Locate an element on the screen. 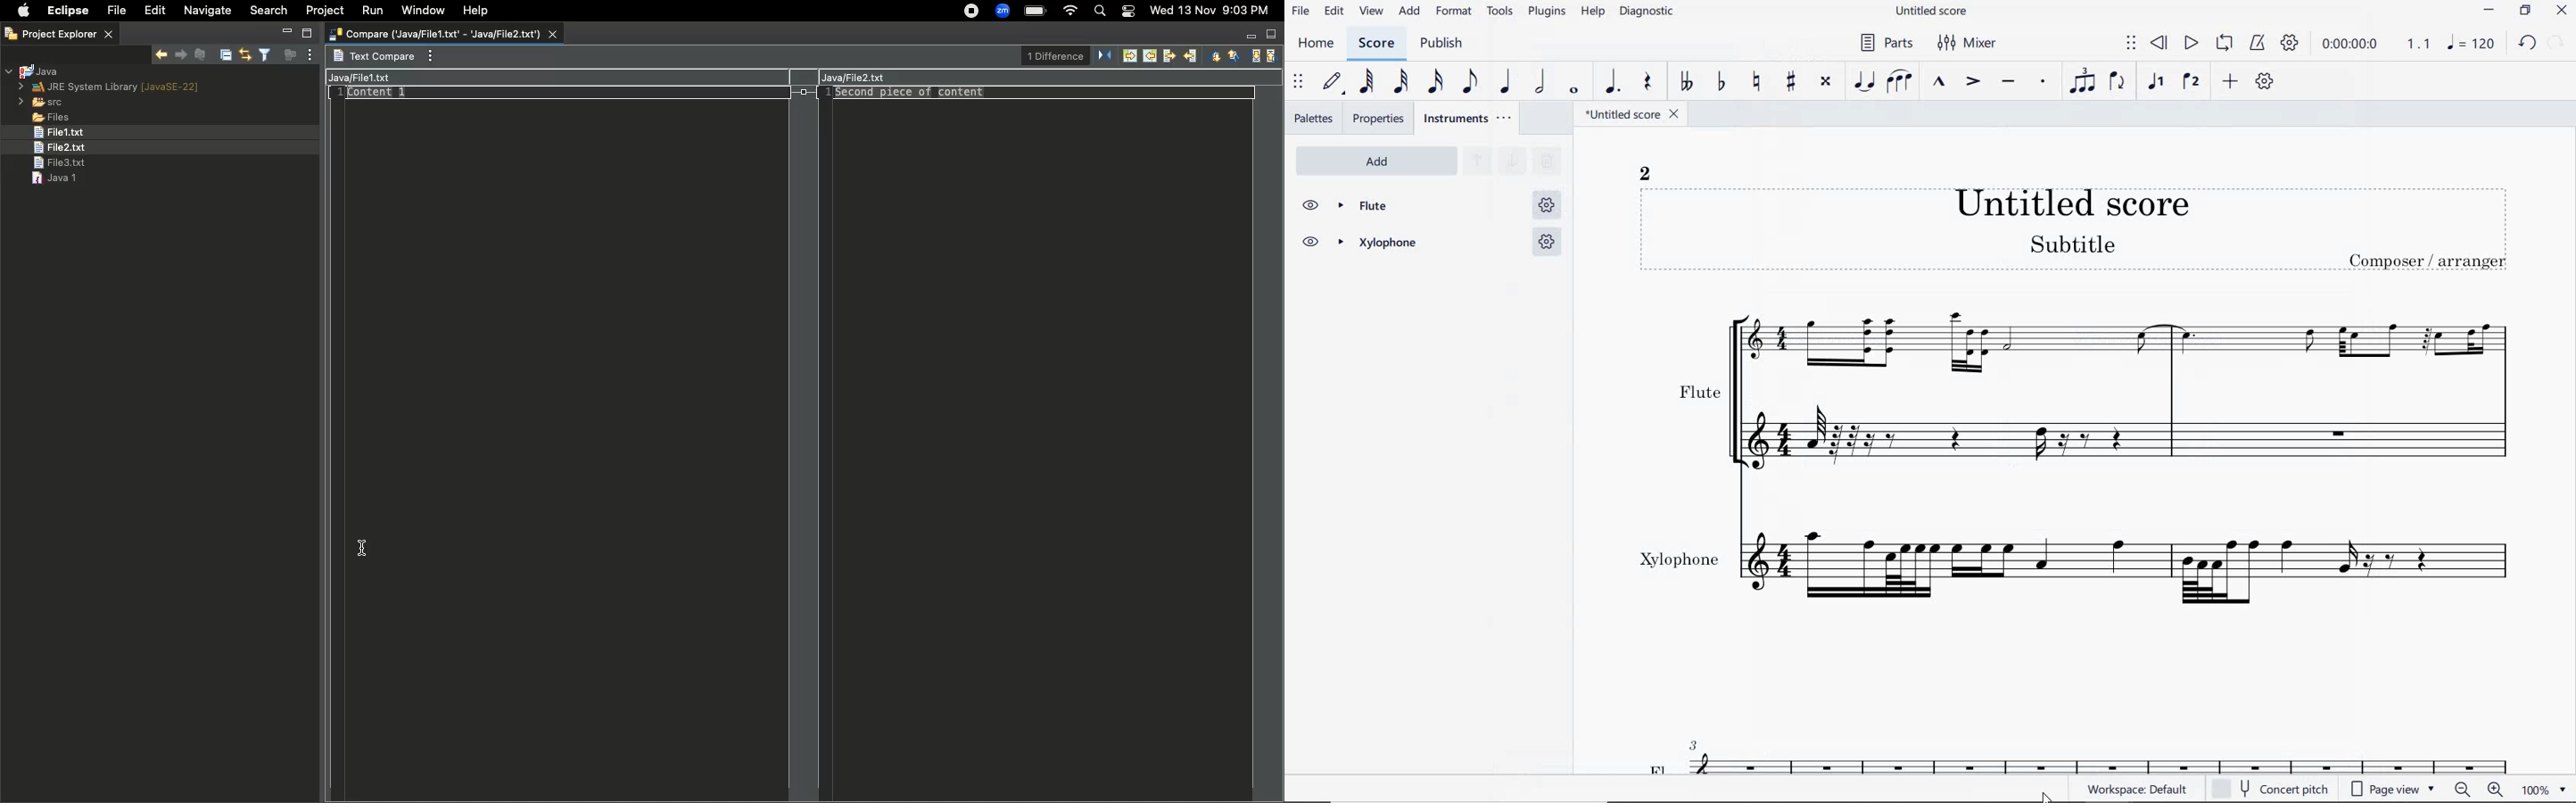 The width and height of the screenshot is (2576, 812). MARCATO is located at coordinates (1940, 82).